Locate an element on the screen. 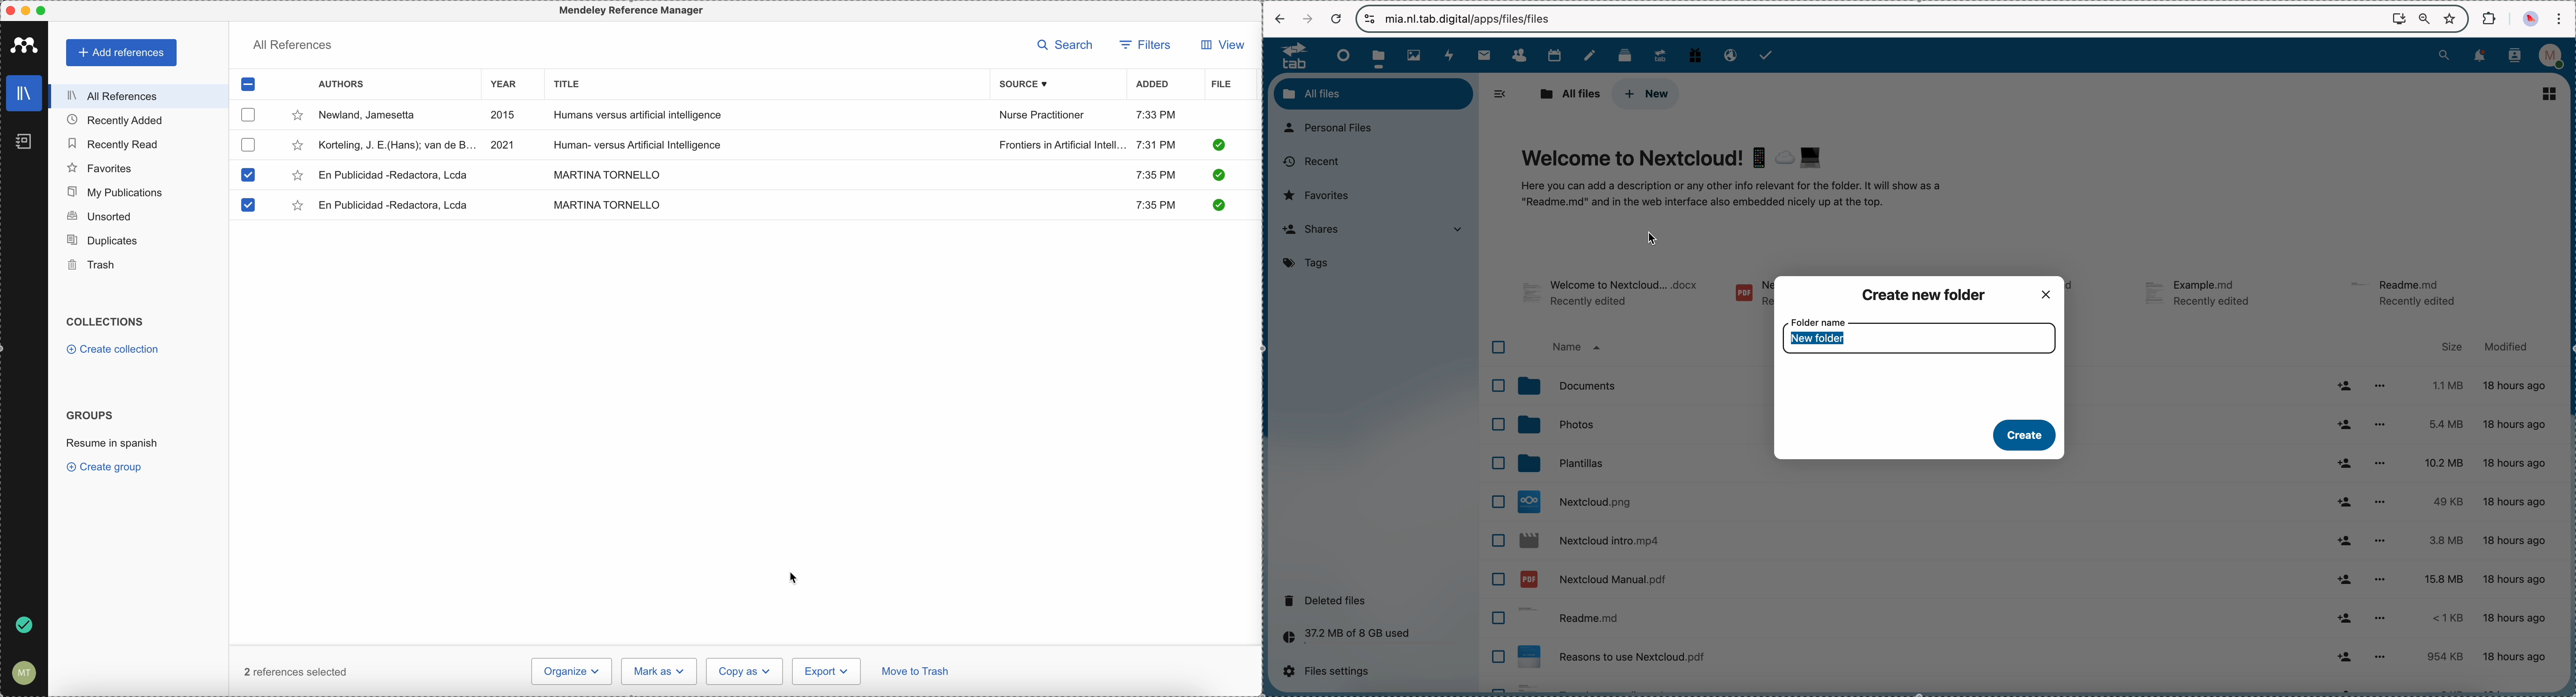  2015 is located at coordinates (505, 115).